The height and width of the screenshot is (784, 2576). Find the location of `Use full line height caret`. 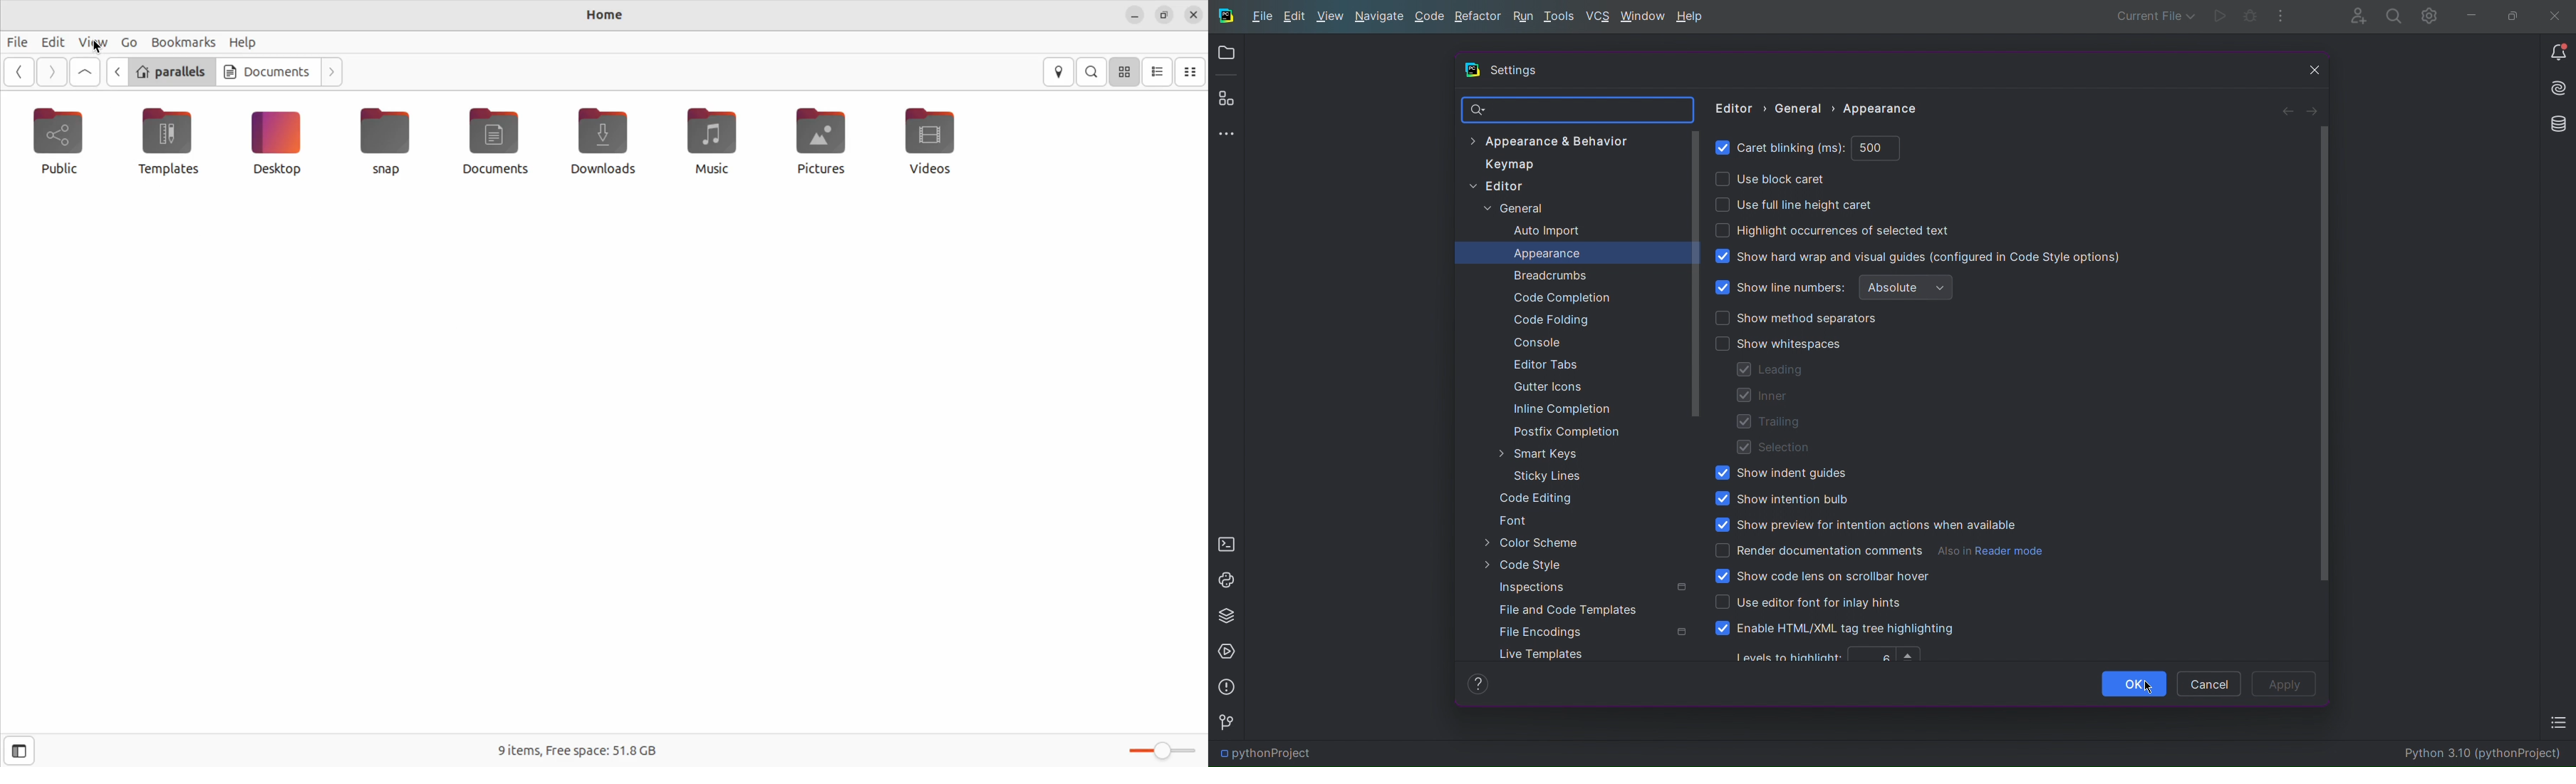

Use full line height caret is located at coordinates (1794, 204).